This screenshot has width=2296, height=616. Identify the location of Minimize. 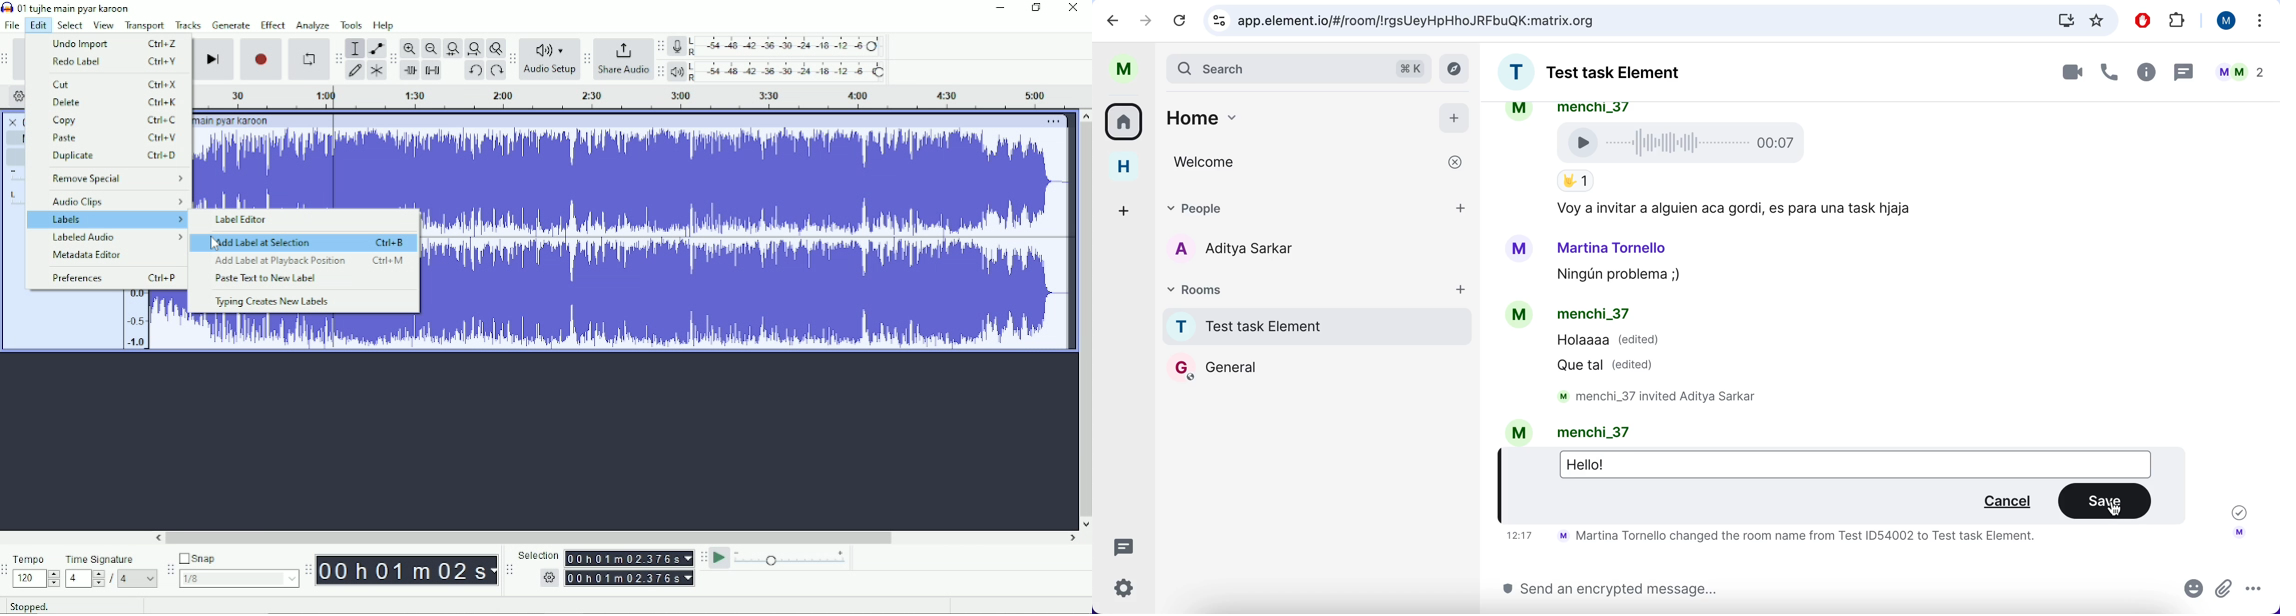
(1001, 8).